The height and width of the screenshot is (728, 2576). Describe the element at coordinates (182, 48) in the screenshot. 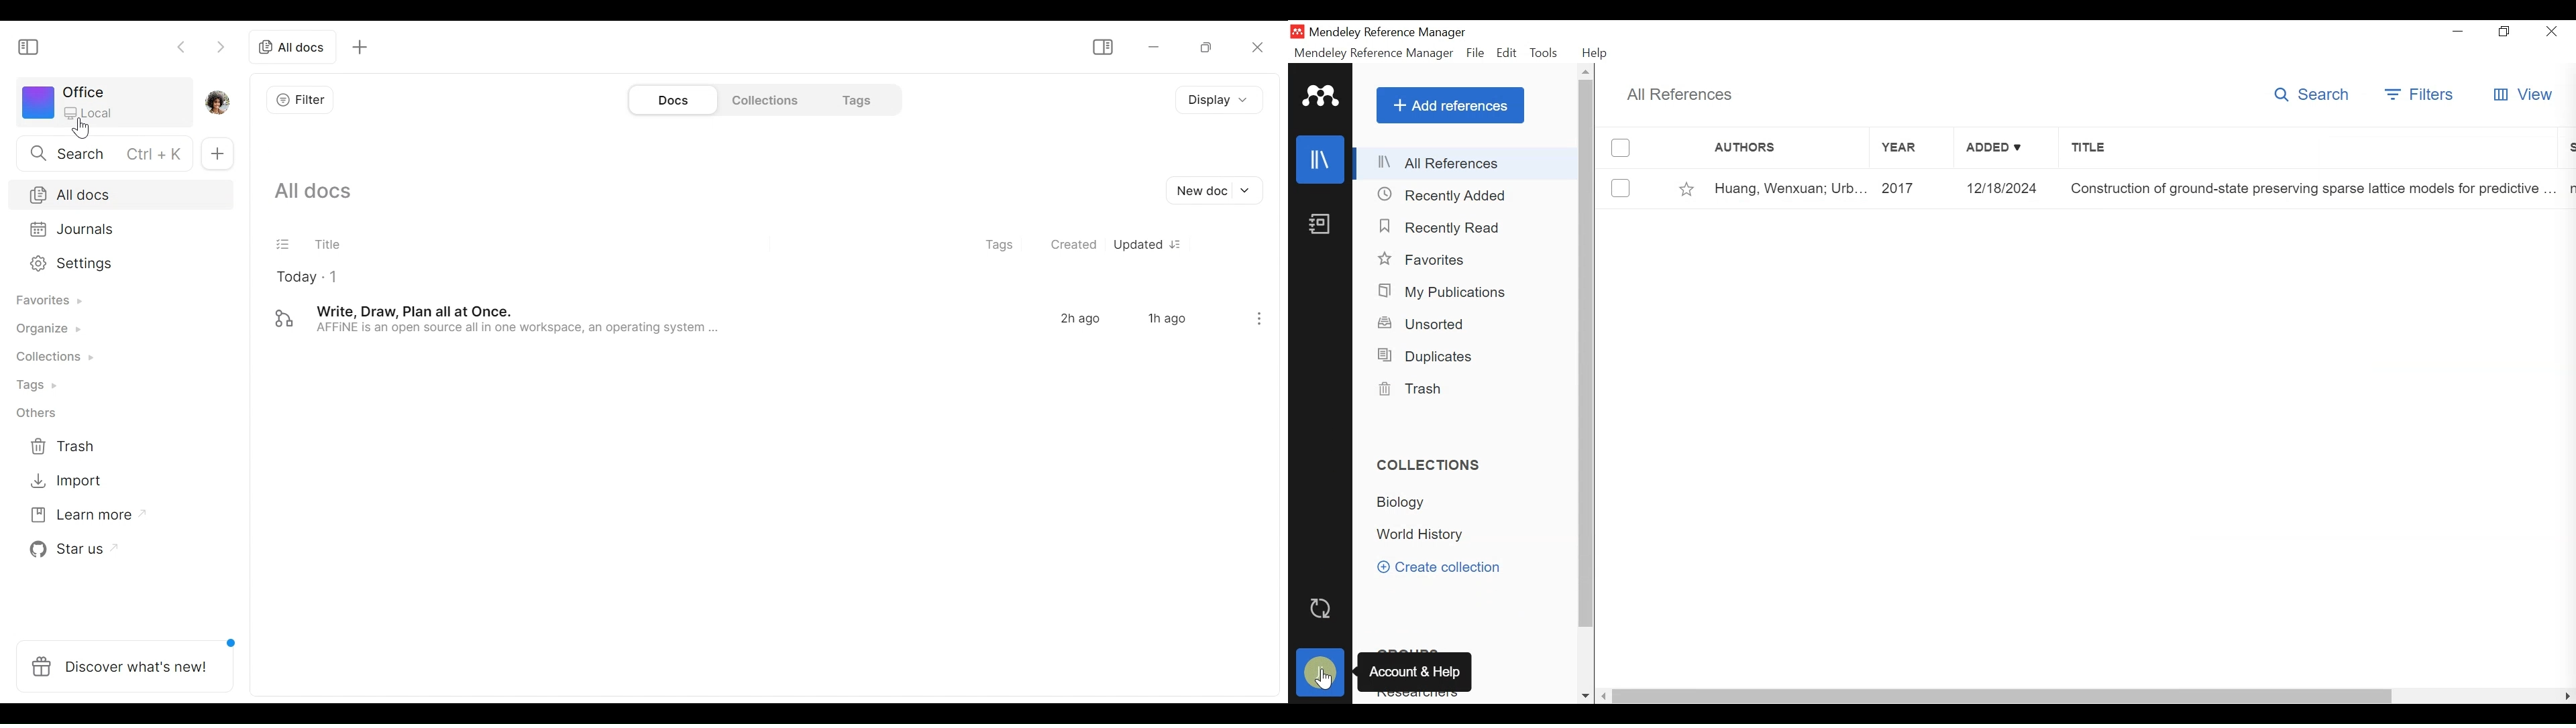

I see `Go back` at that location.